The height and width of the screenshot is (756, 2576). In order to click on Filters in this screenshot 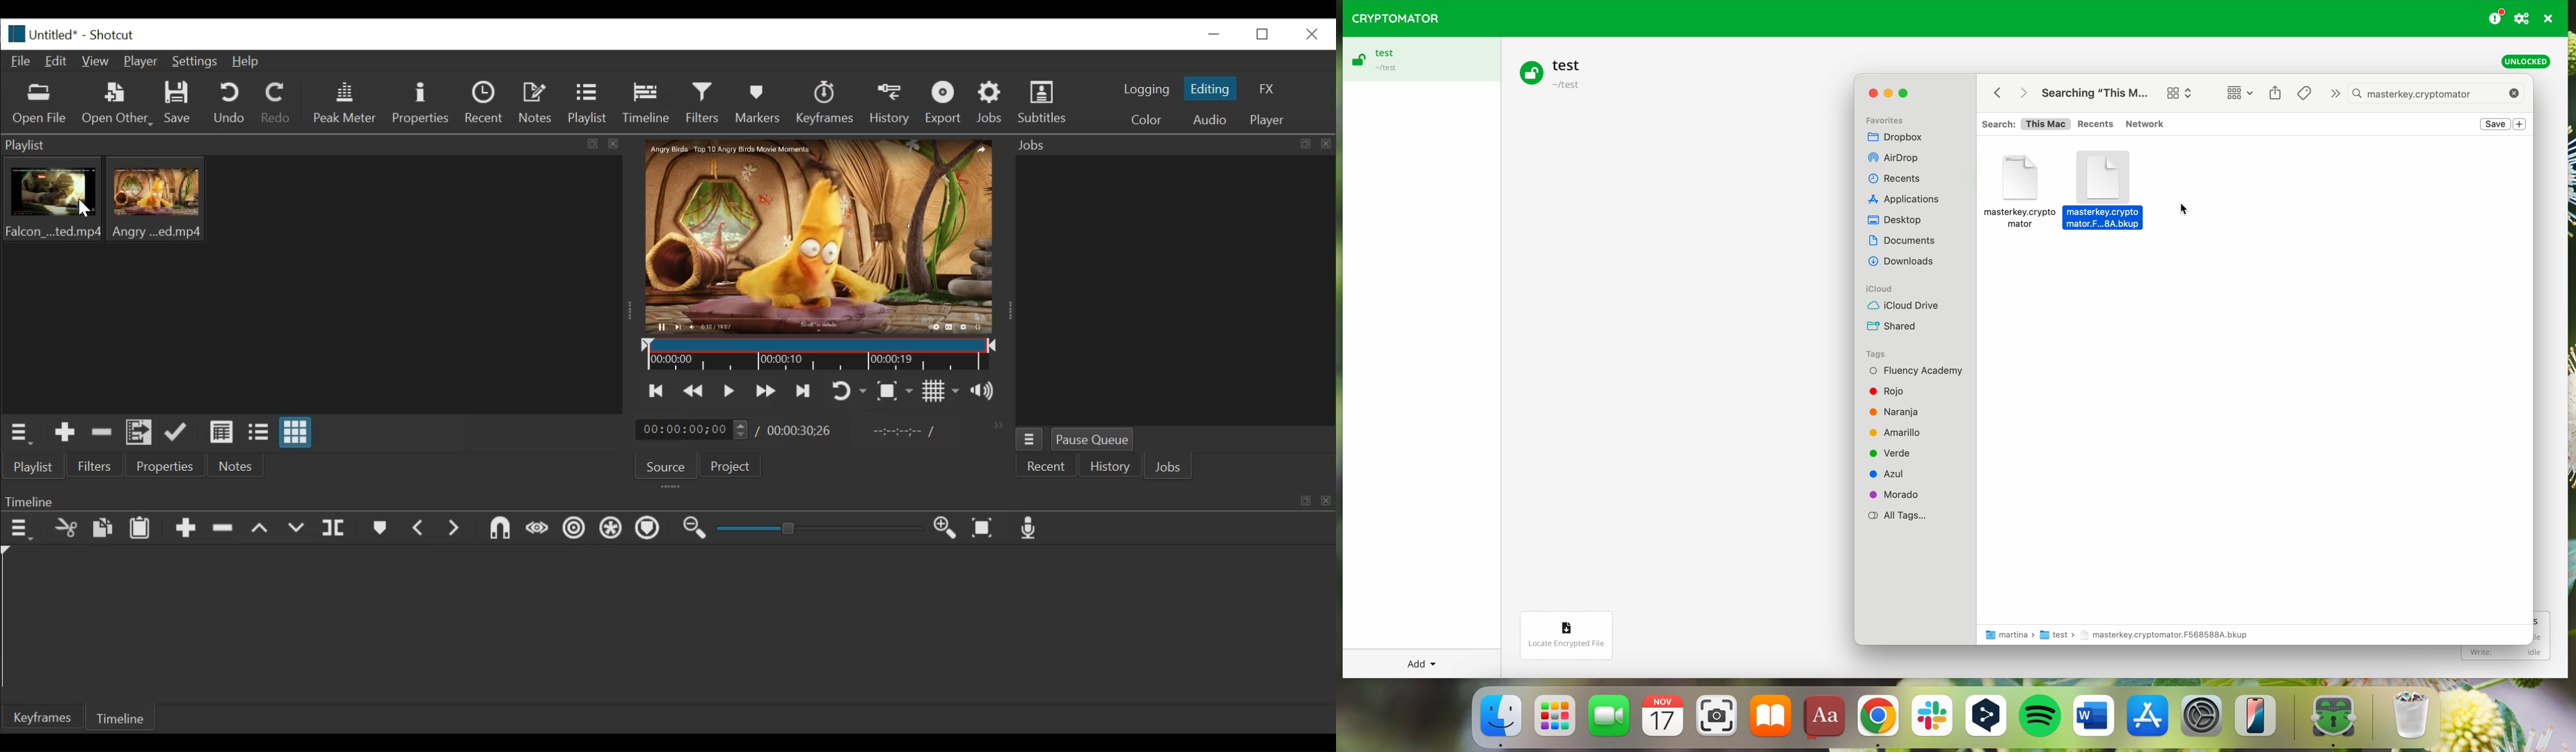, I will do `click(95, 467)`.